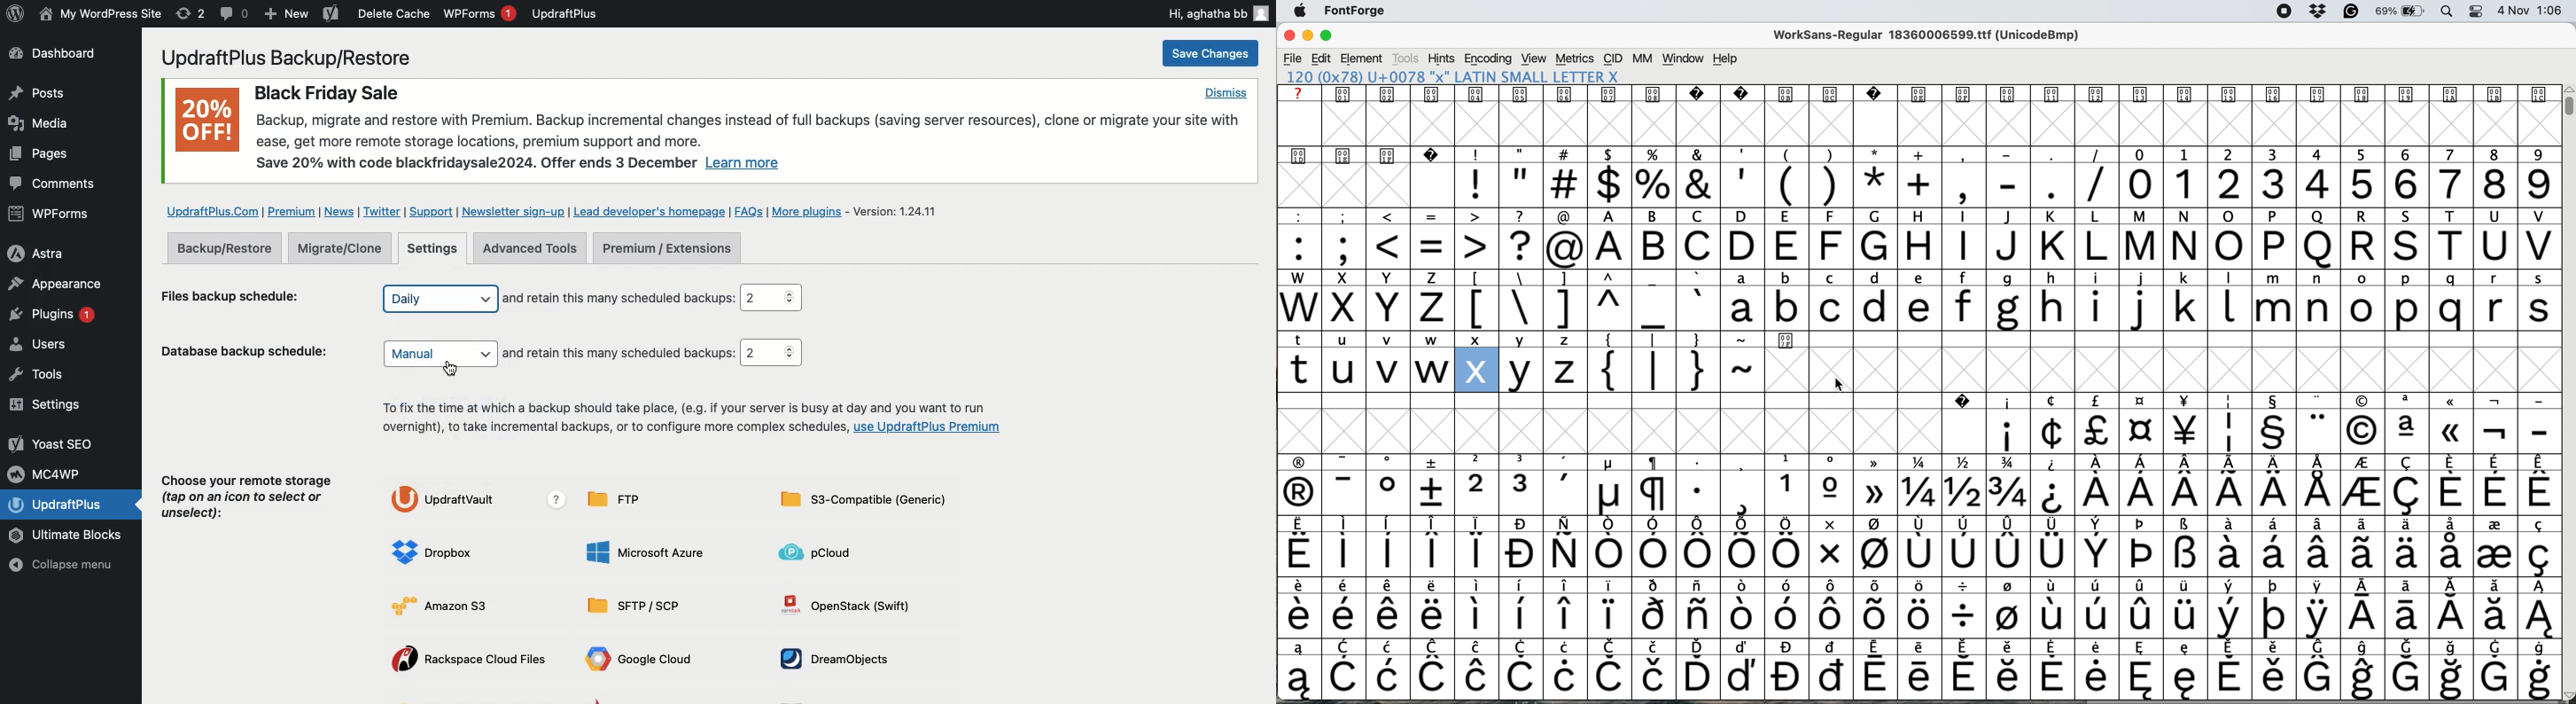 This screenshot has height=728, width=2576. What do you see at coordinates (1916, 216) in the screenshot?
I see `special characters and text` at bounding box center [1916, 216].